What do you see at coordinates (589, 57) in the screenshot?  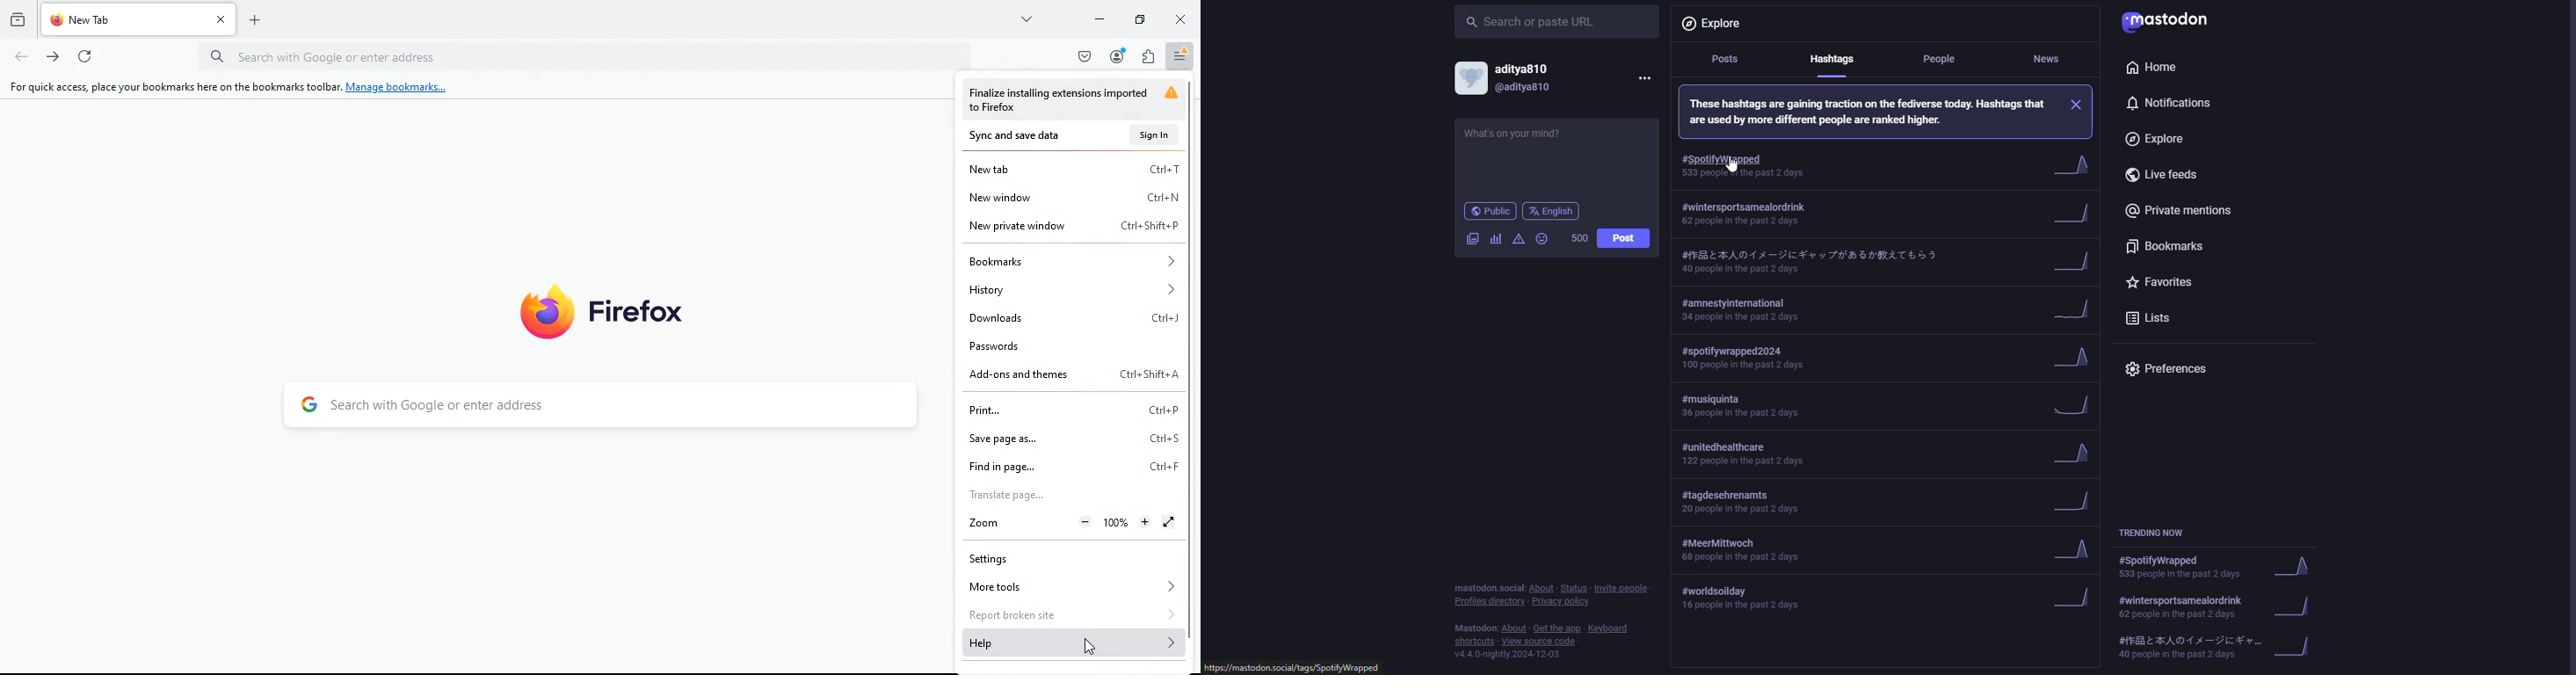 I see `Search bar` at bounding box center [589, 57].